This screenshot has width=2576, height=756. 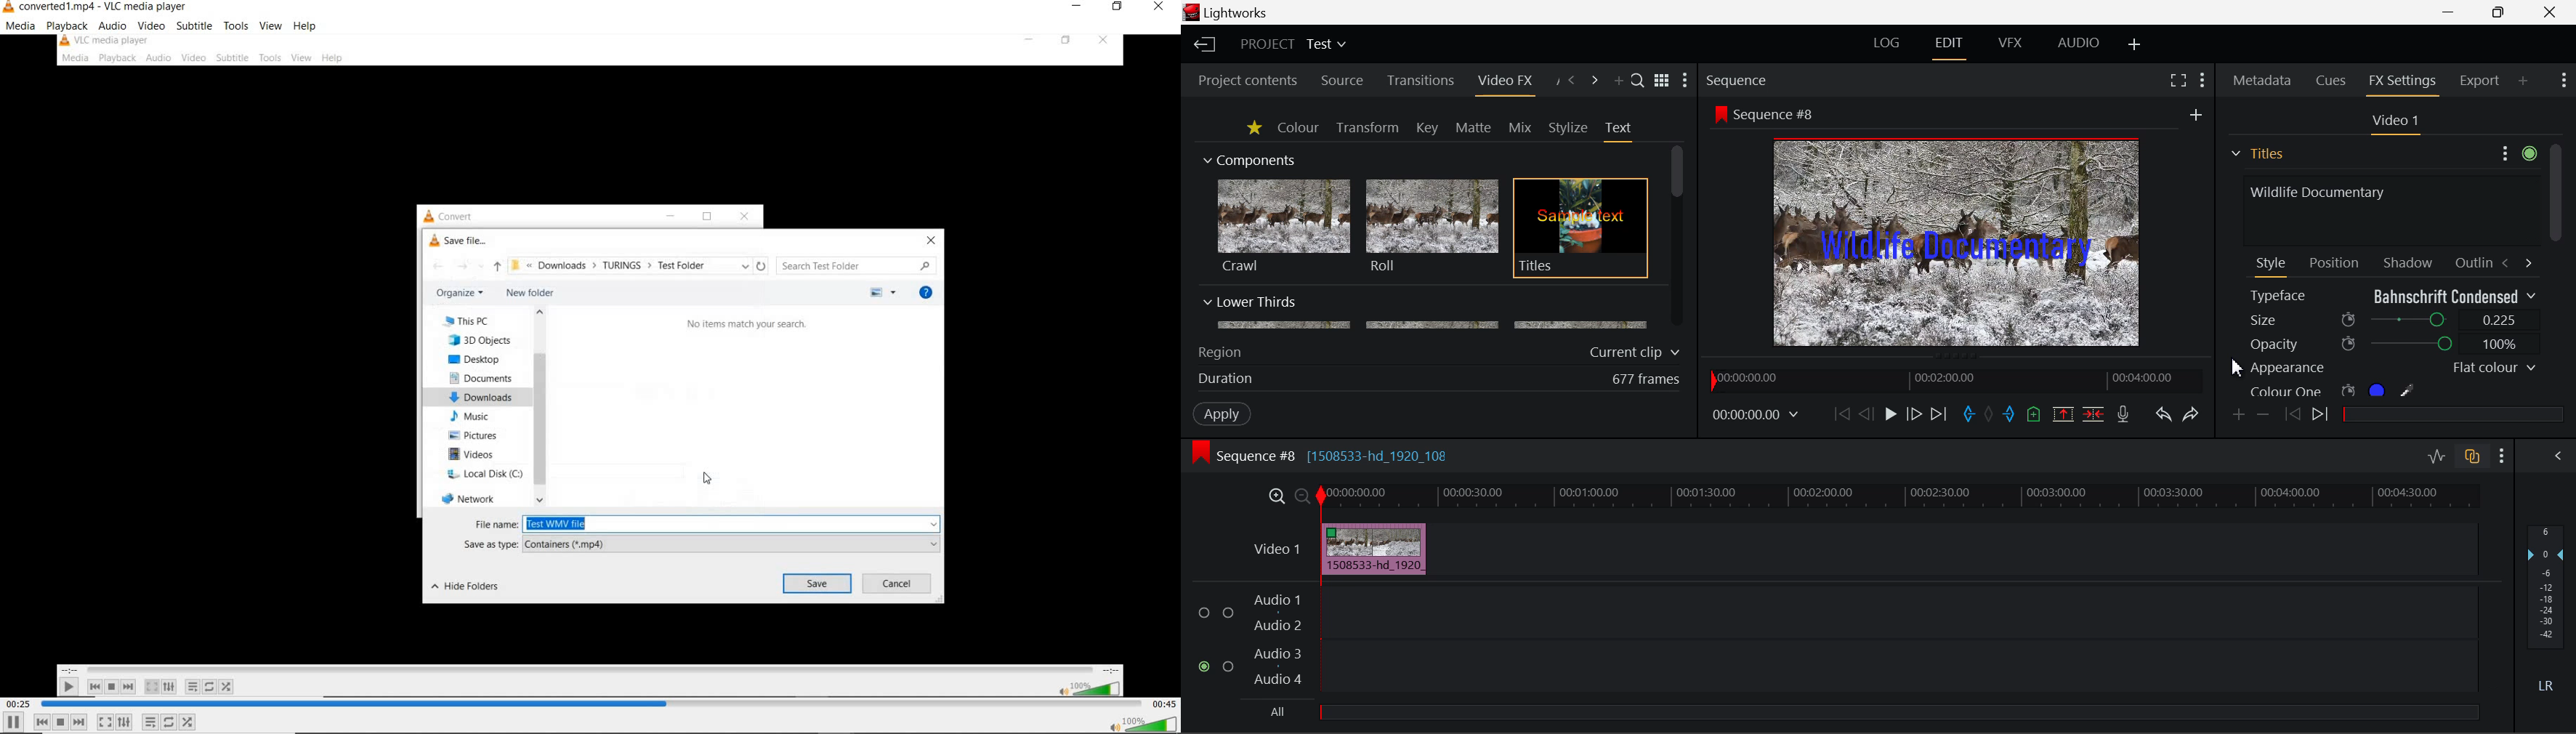 What do you see at coordinates (2405, 83) in the screenshot?
I see `FX Settings Open` at bounding box center [2405, 83].